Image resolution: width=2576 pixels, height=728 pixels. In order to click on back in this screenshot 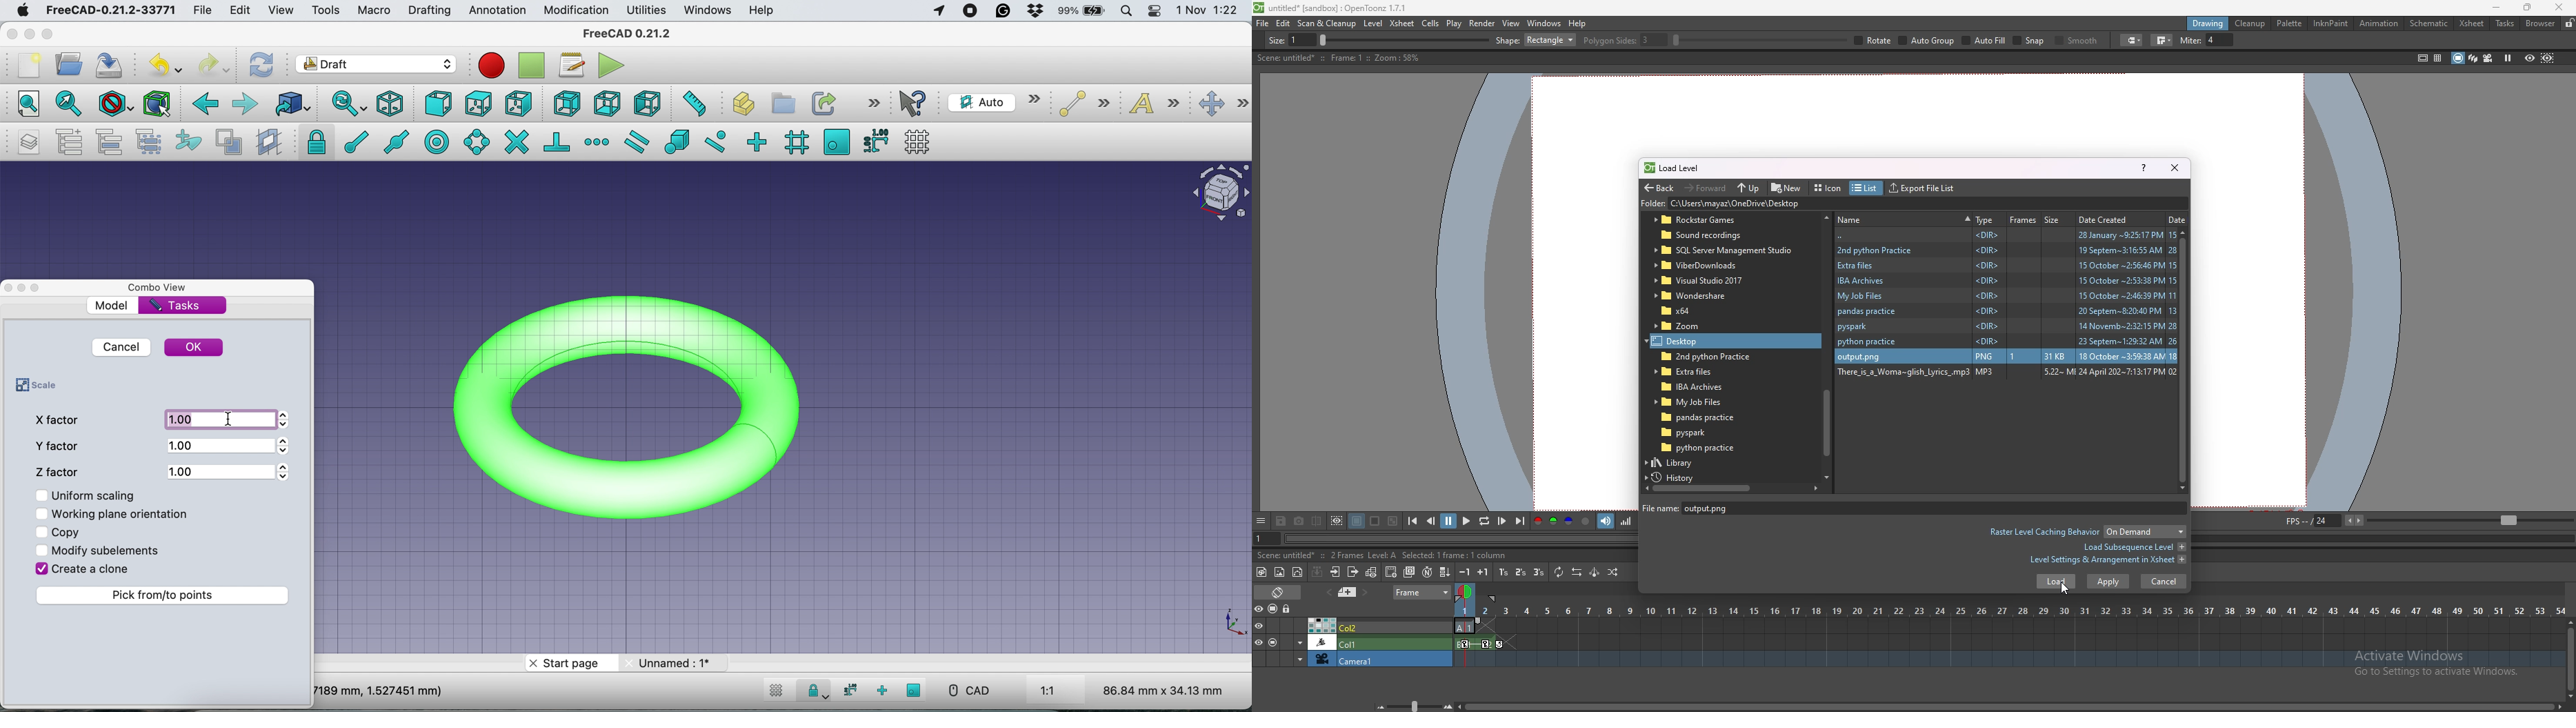, I will do `click(2007, 235)`.